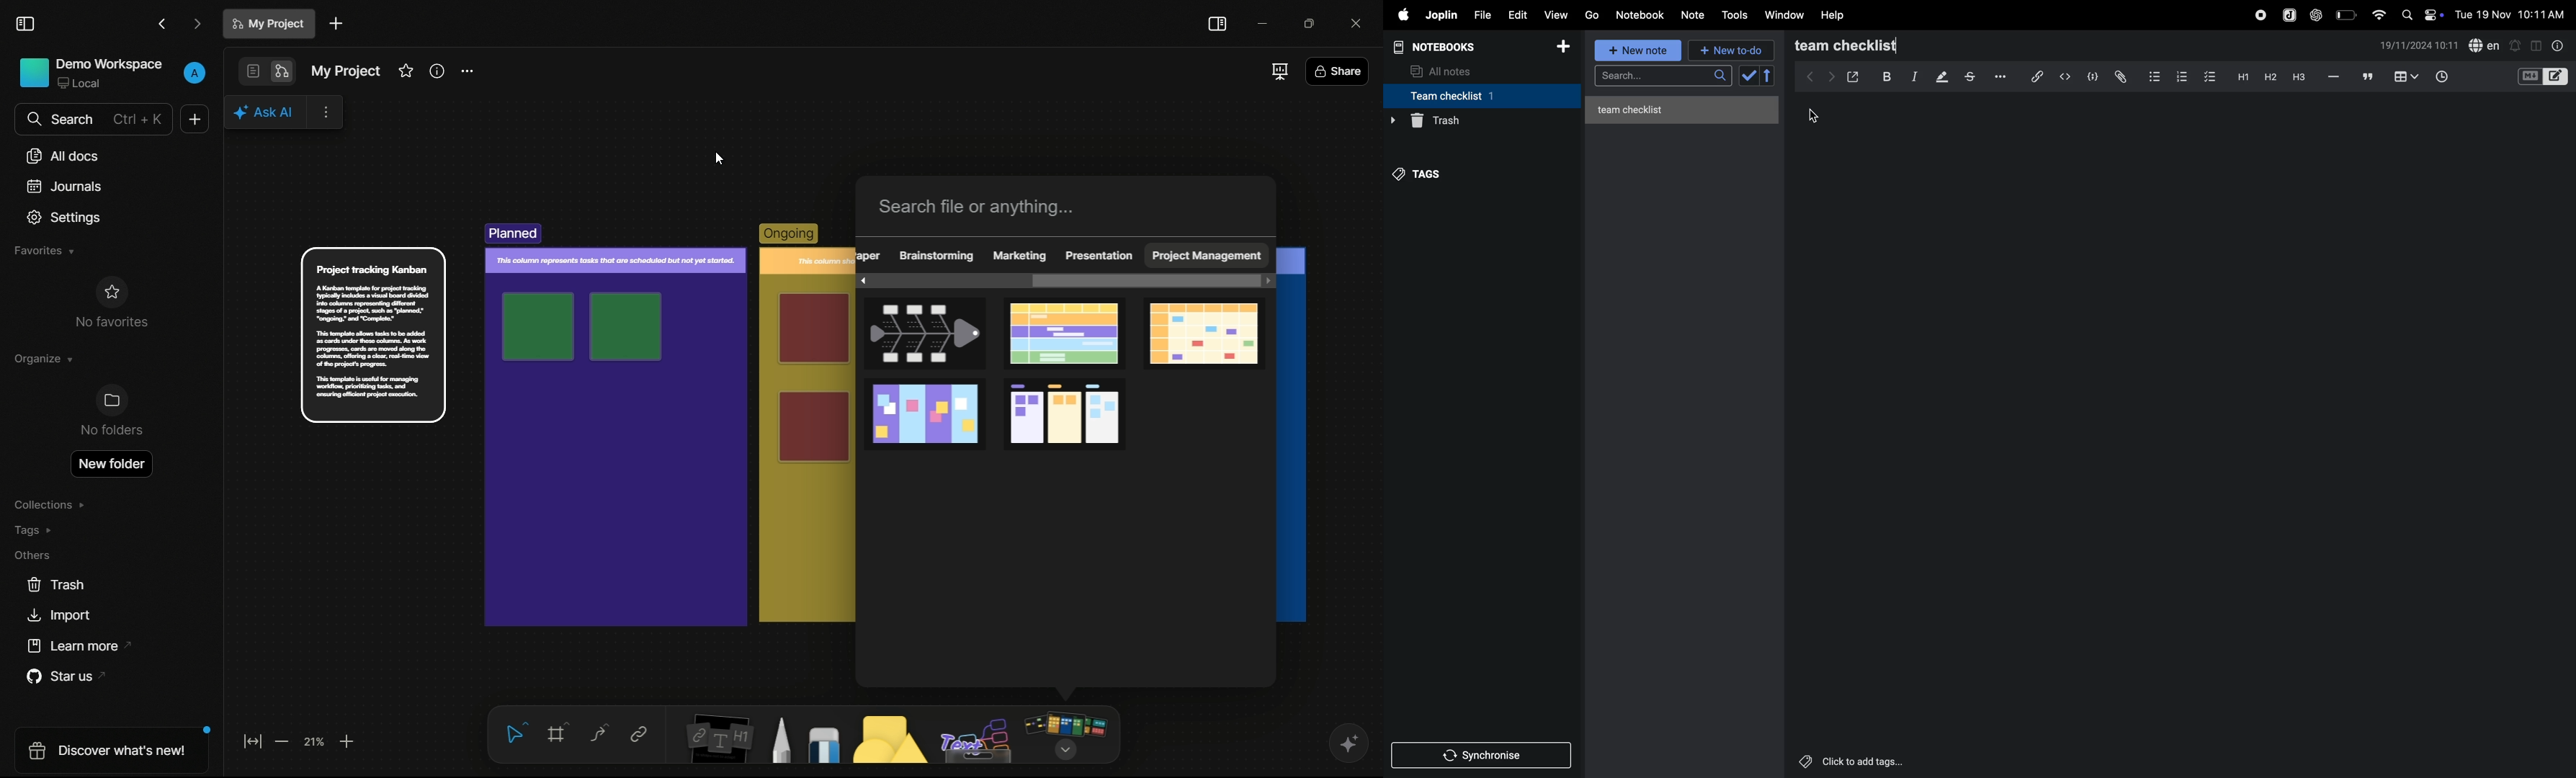 This screenshot has width=2576, height=784. What do you see at coordinates (1998, 76) in the screenshot?
I see `options` at bounding box center [1998, 76].